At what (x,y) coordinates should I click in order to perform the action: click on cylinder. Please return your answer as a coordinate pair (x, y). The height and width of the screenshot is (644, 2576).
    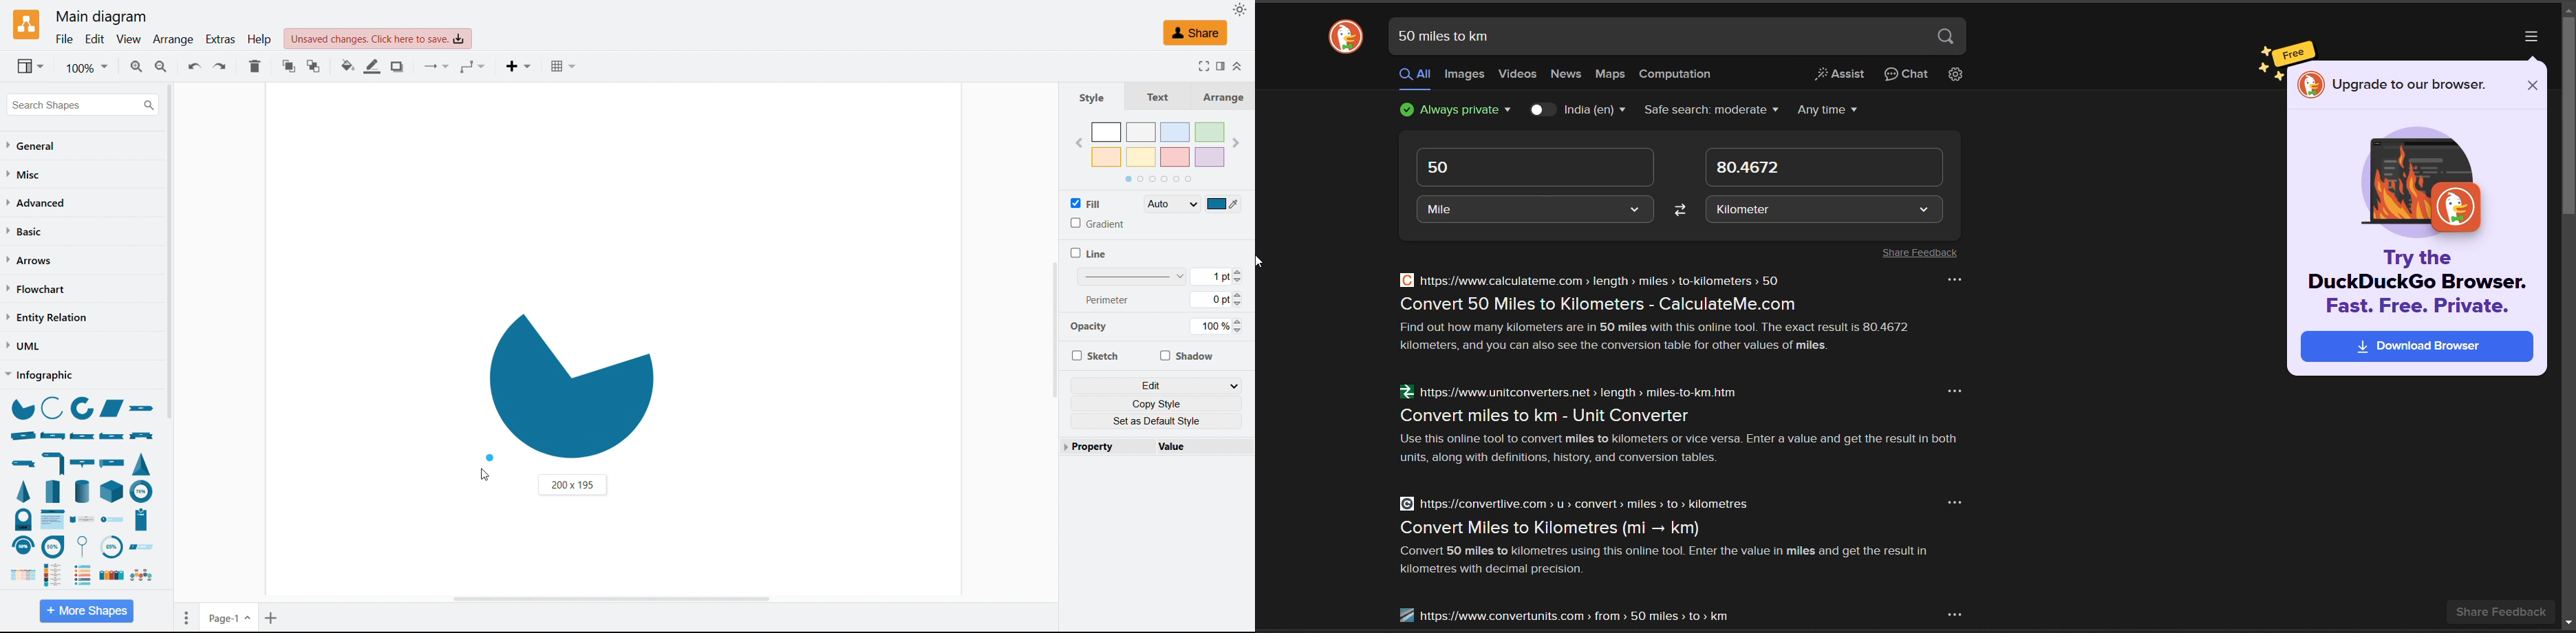
    Looking at the image, I should click on (82, 490).